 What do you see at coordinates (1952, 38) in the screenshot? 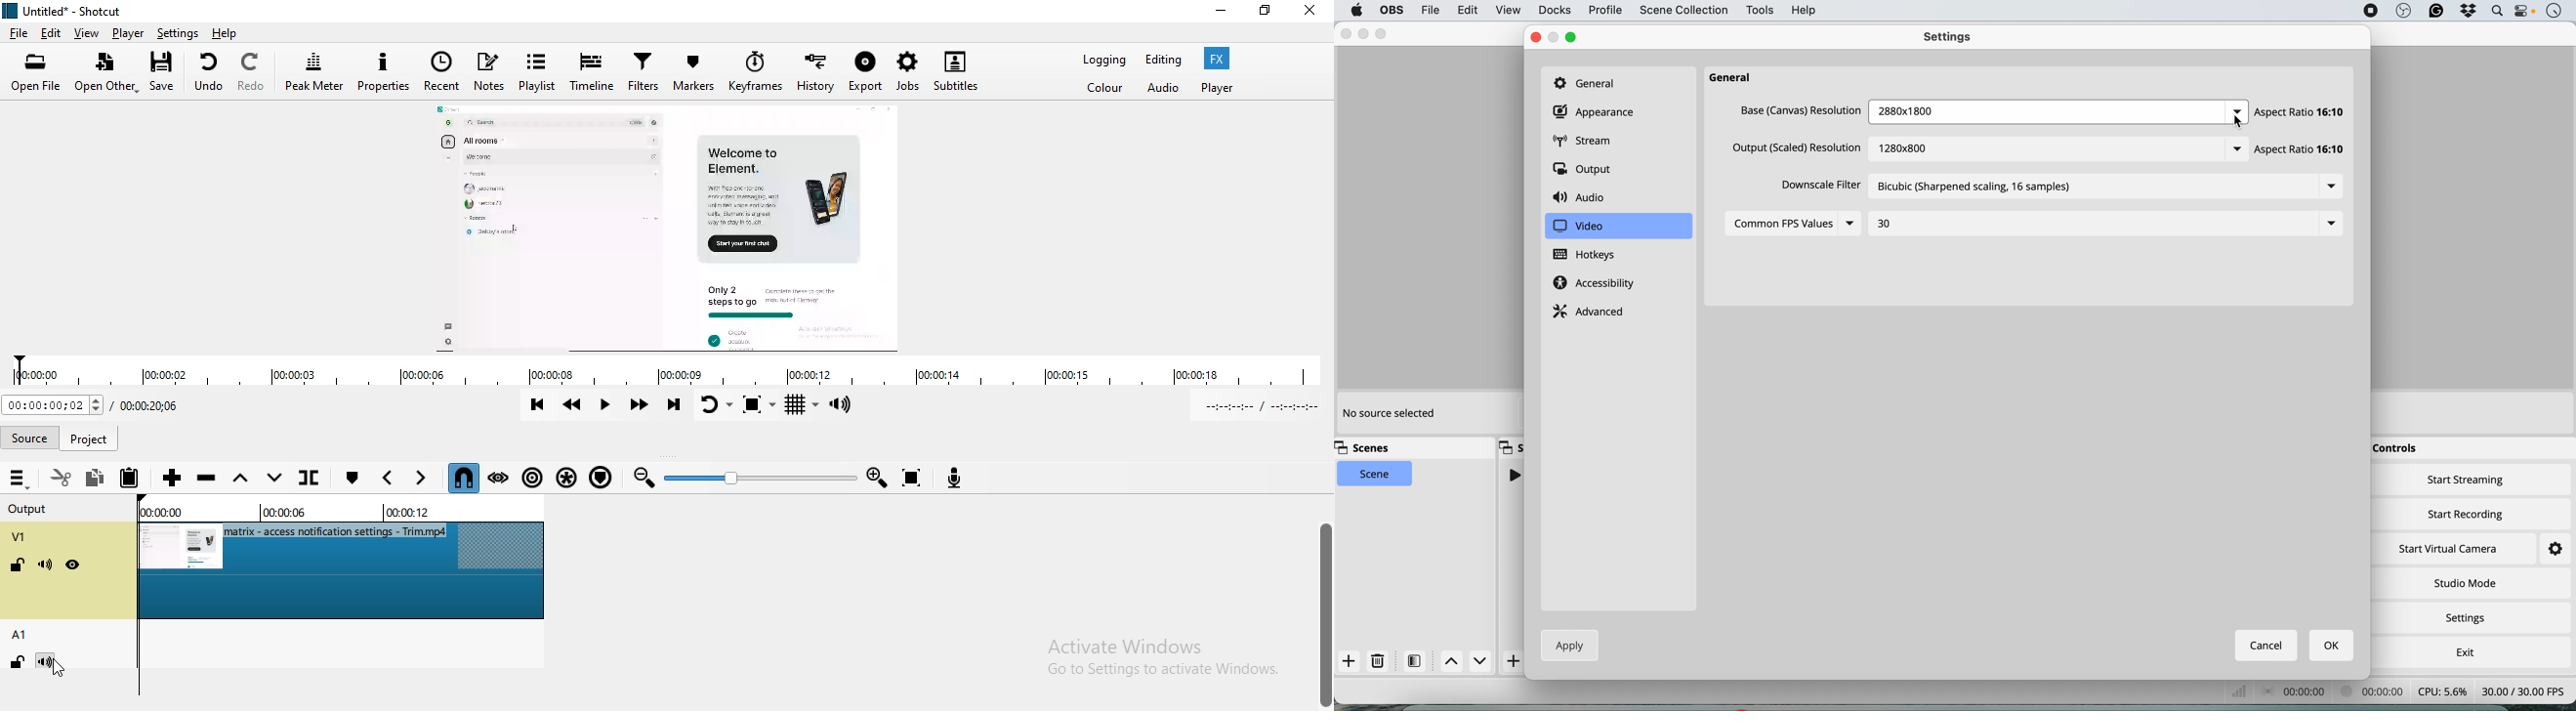
I see `settings` at bounding box center [1952, 38].